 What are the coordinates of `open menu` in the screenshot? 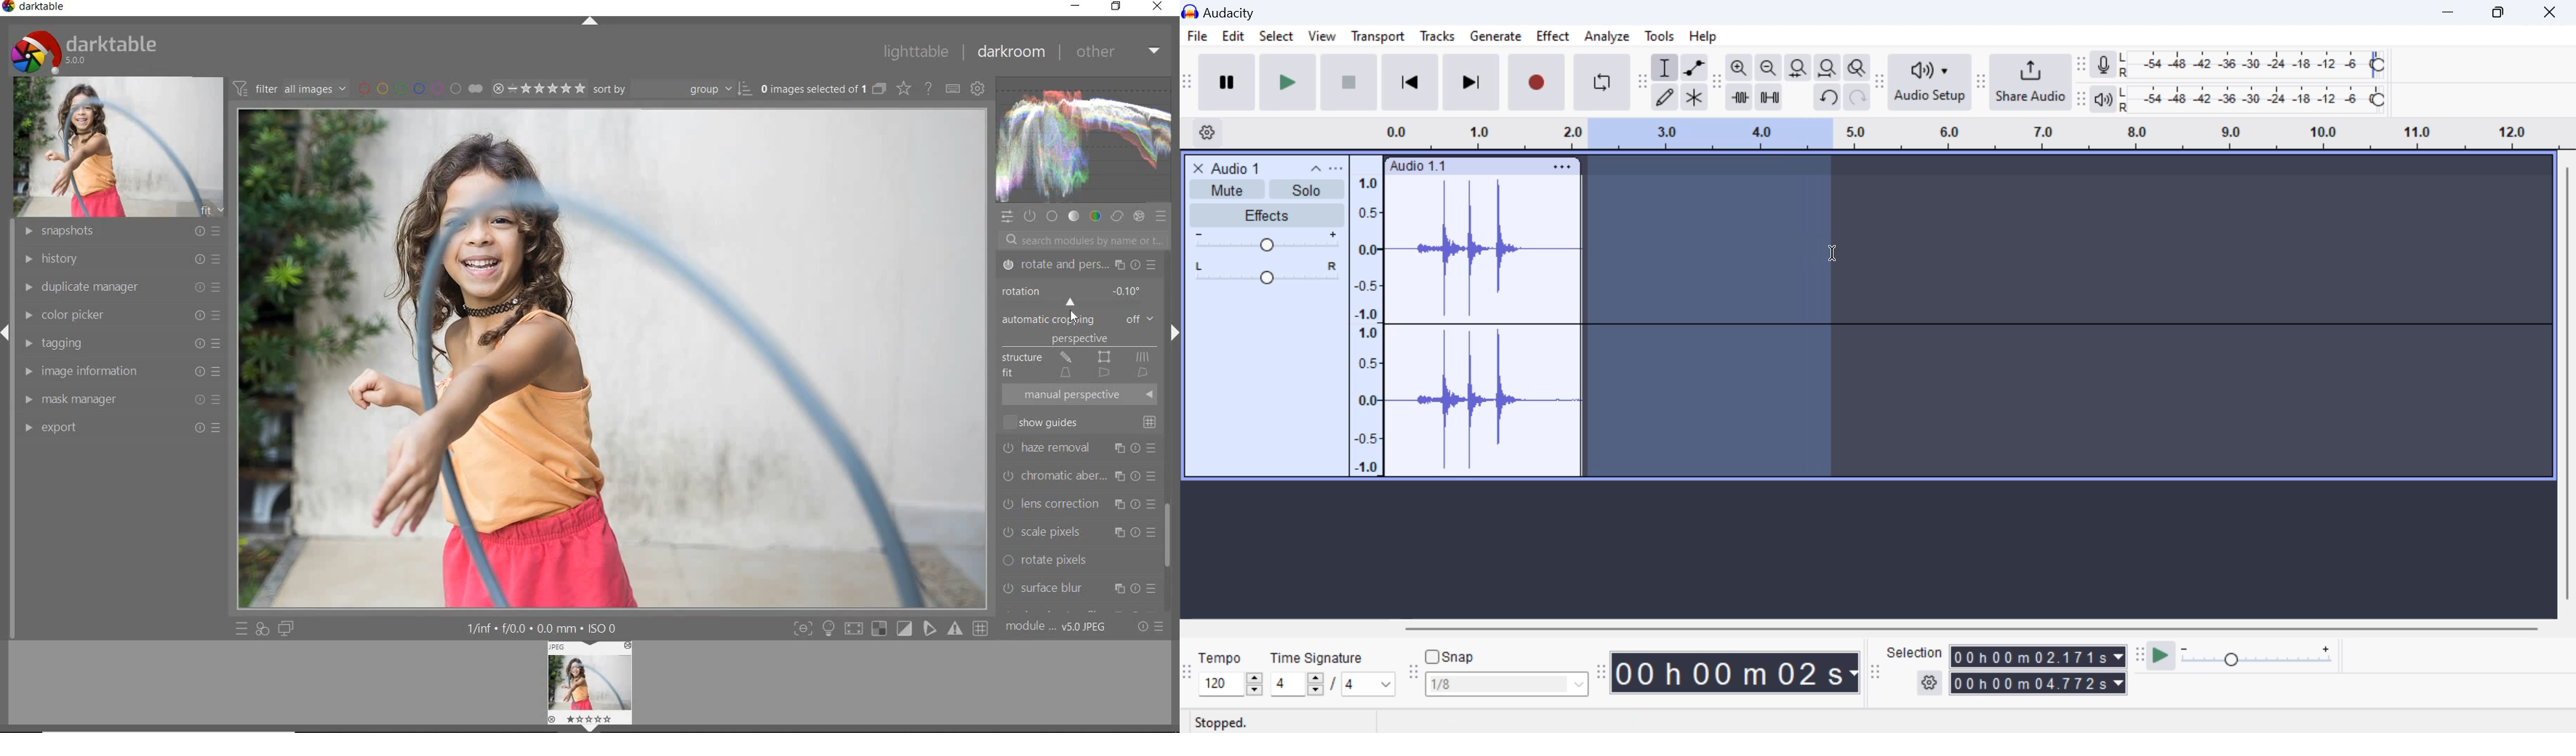 It's located at (1336, 168).